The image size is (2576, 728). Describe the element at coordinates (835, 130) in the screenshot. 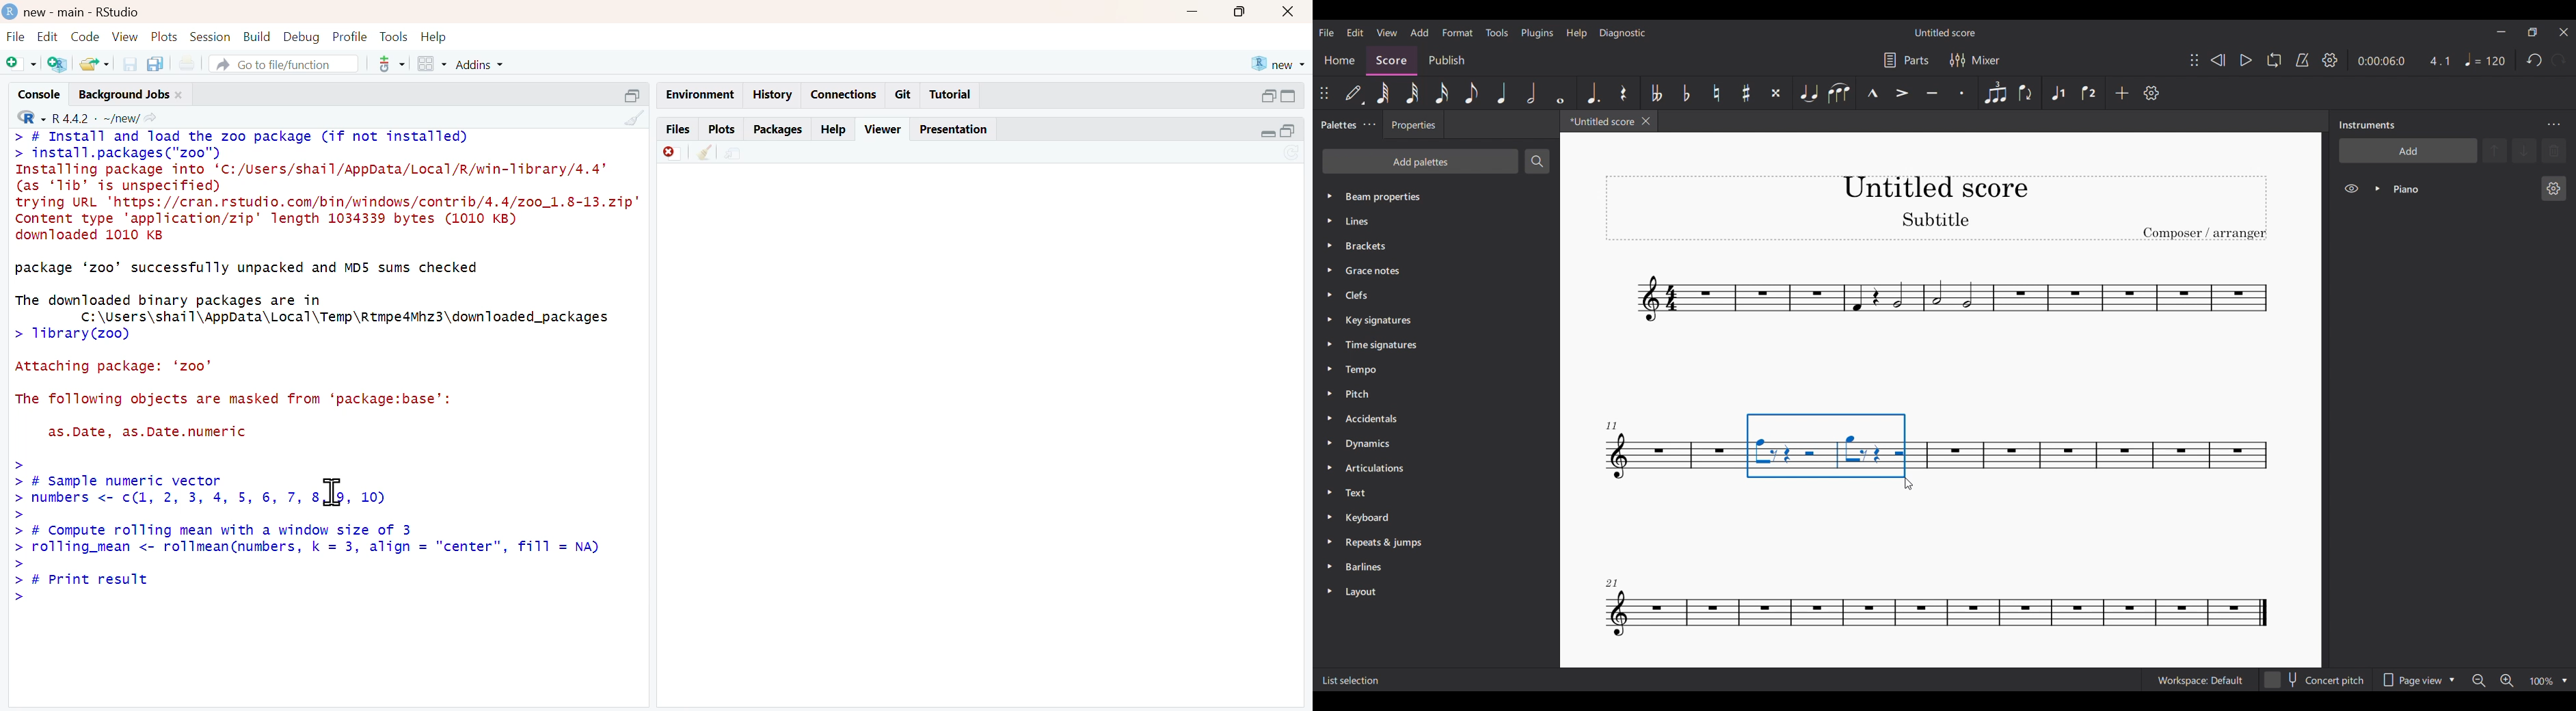

I see `help` at that location.